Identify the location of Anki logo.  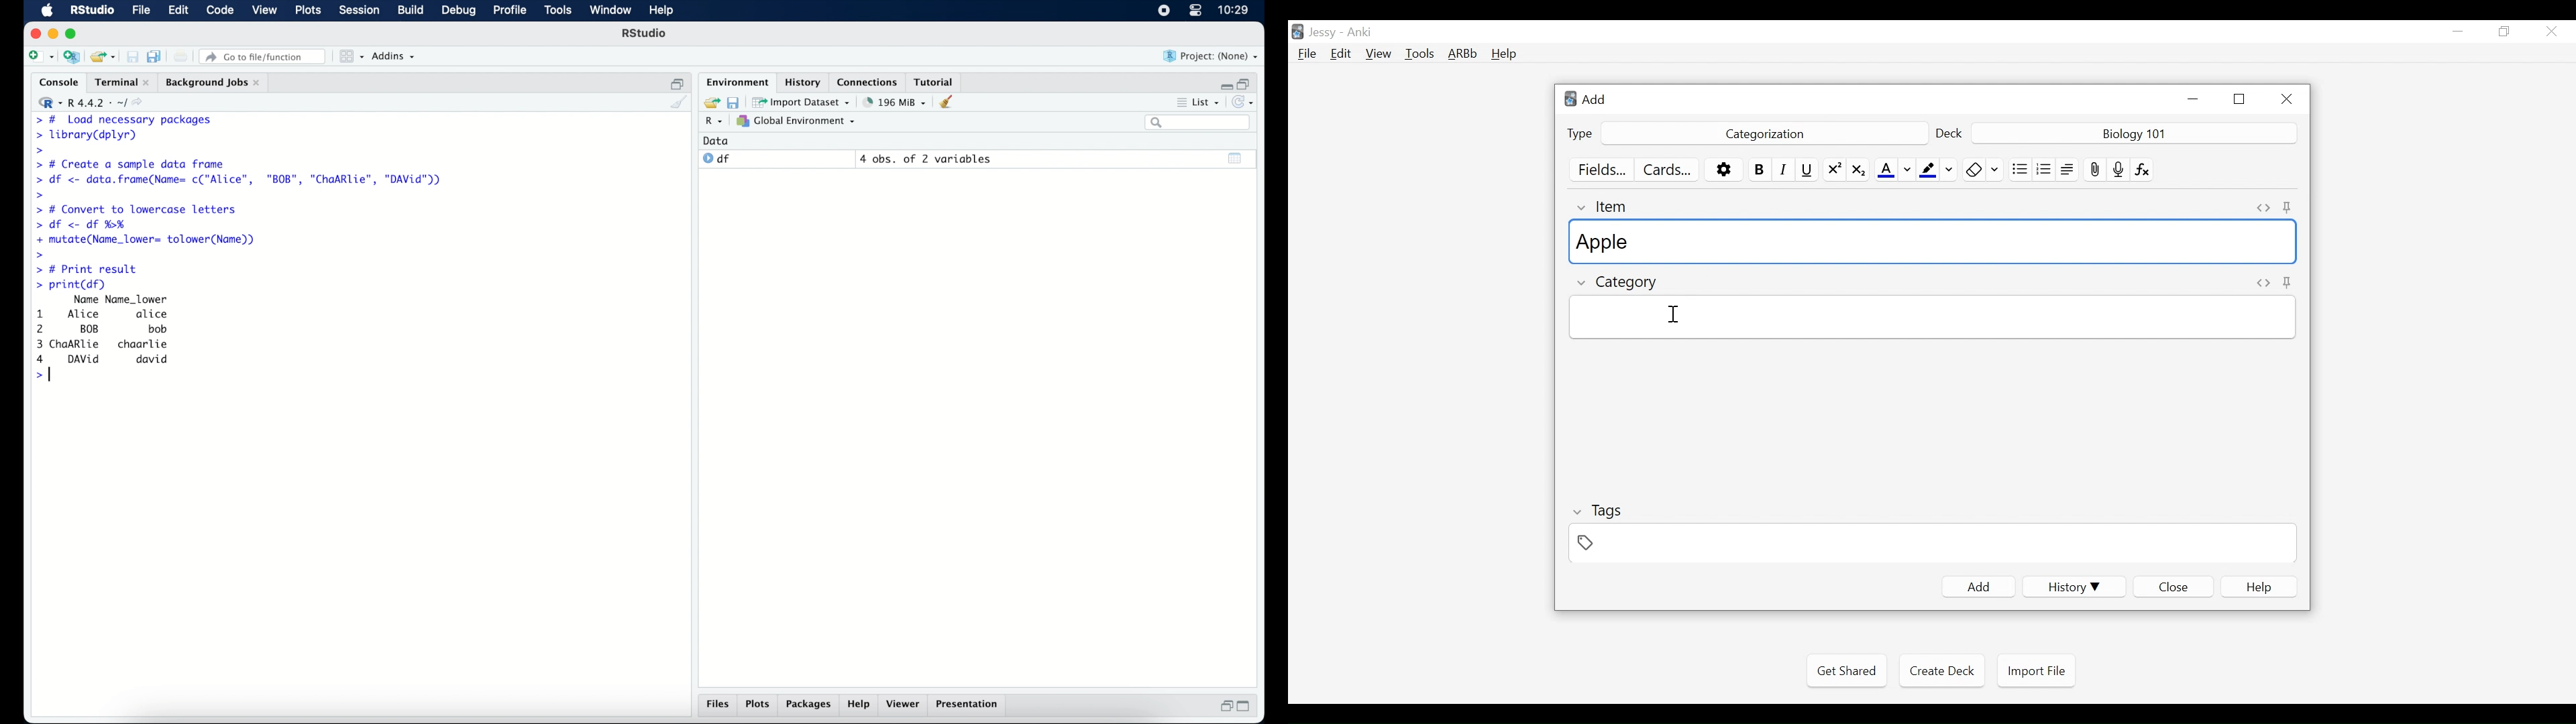
(1571, 99).